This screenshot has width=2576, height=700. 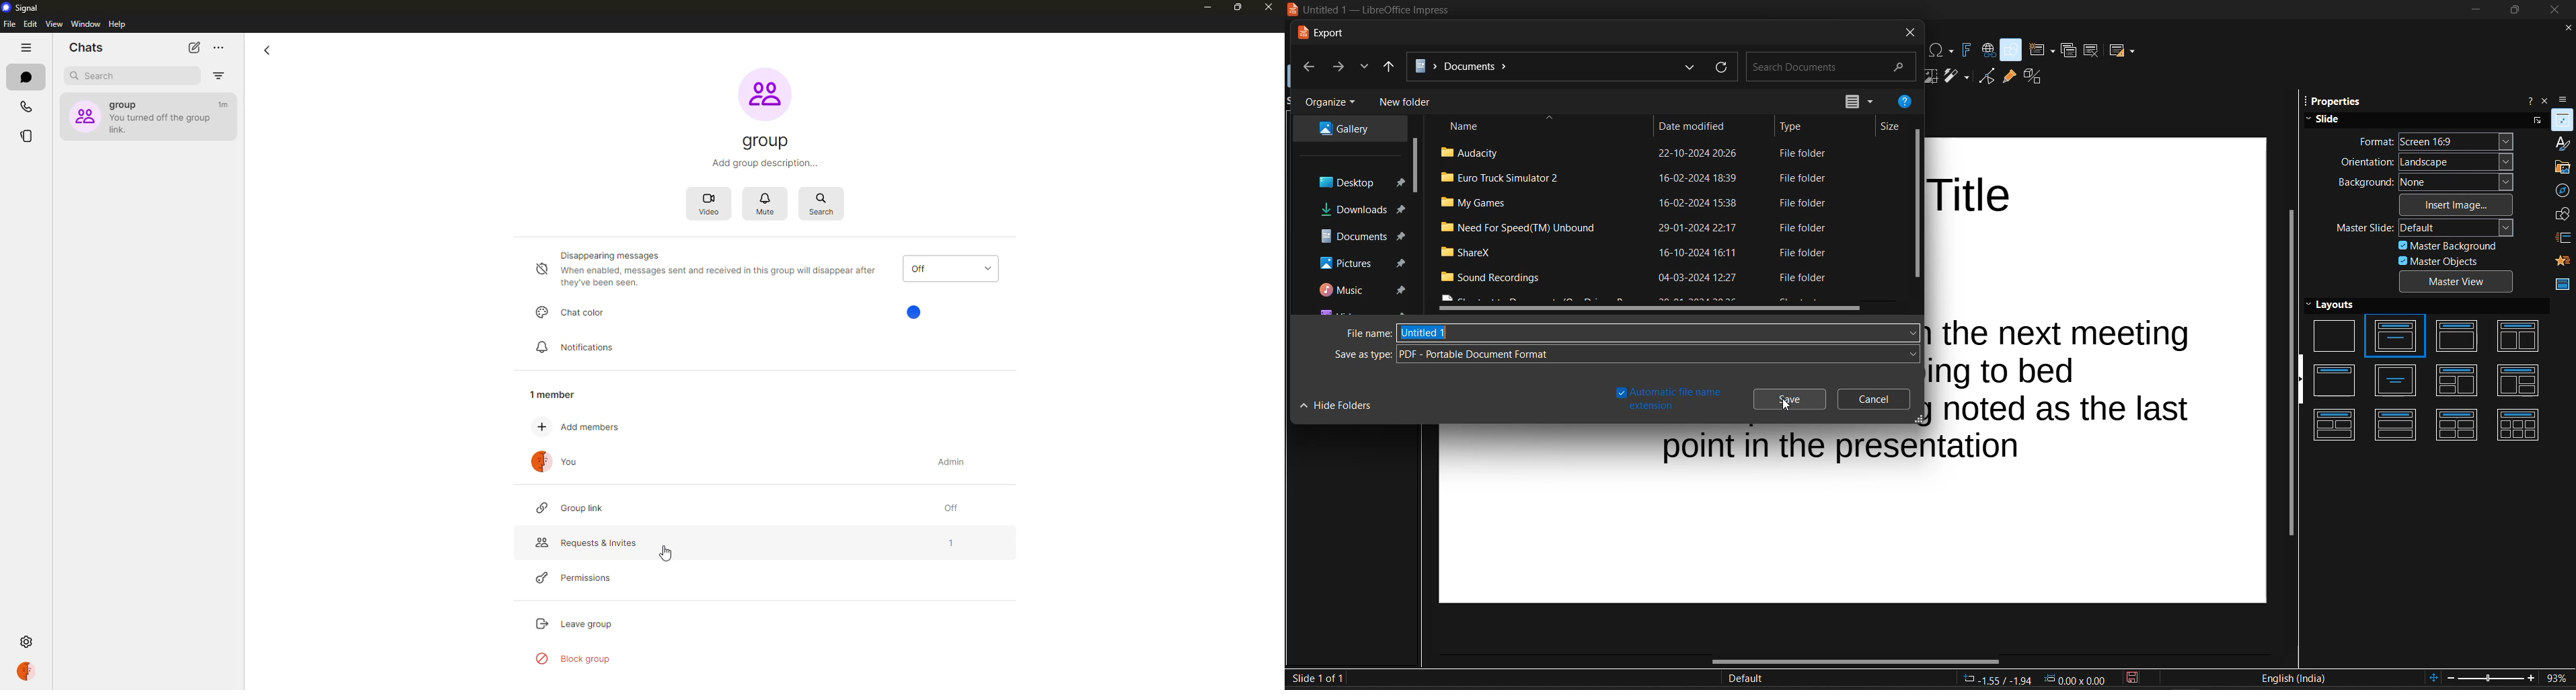 What do you see at coordinates (2041, 50) in the screenshot?
I see `new slide` at bounding box center [2041, 50].